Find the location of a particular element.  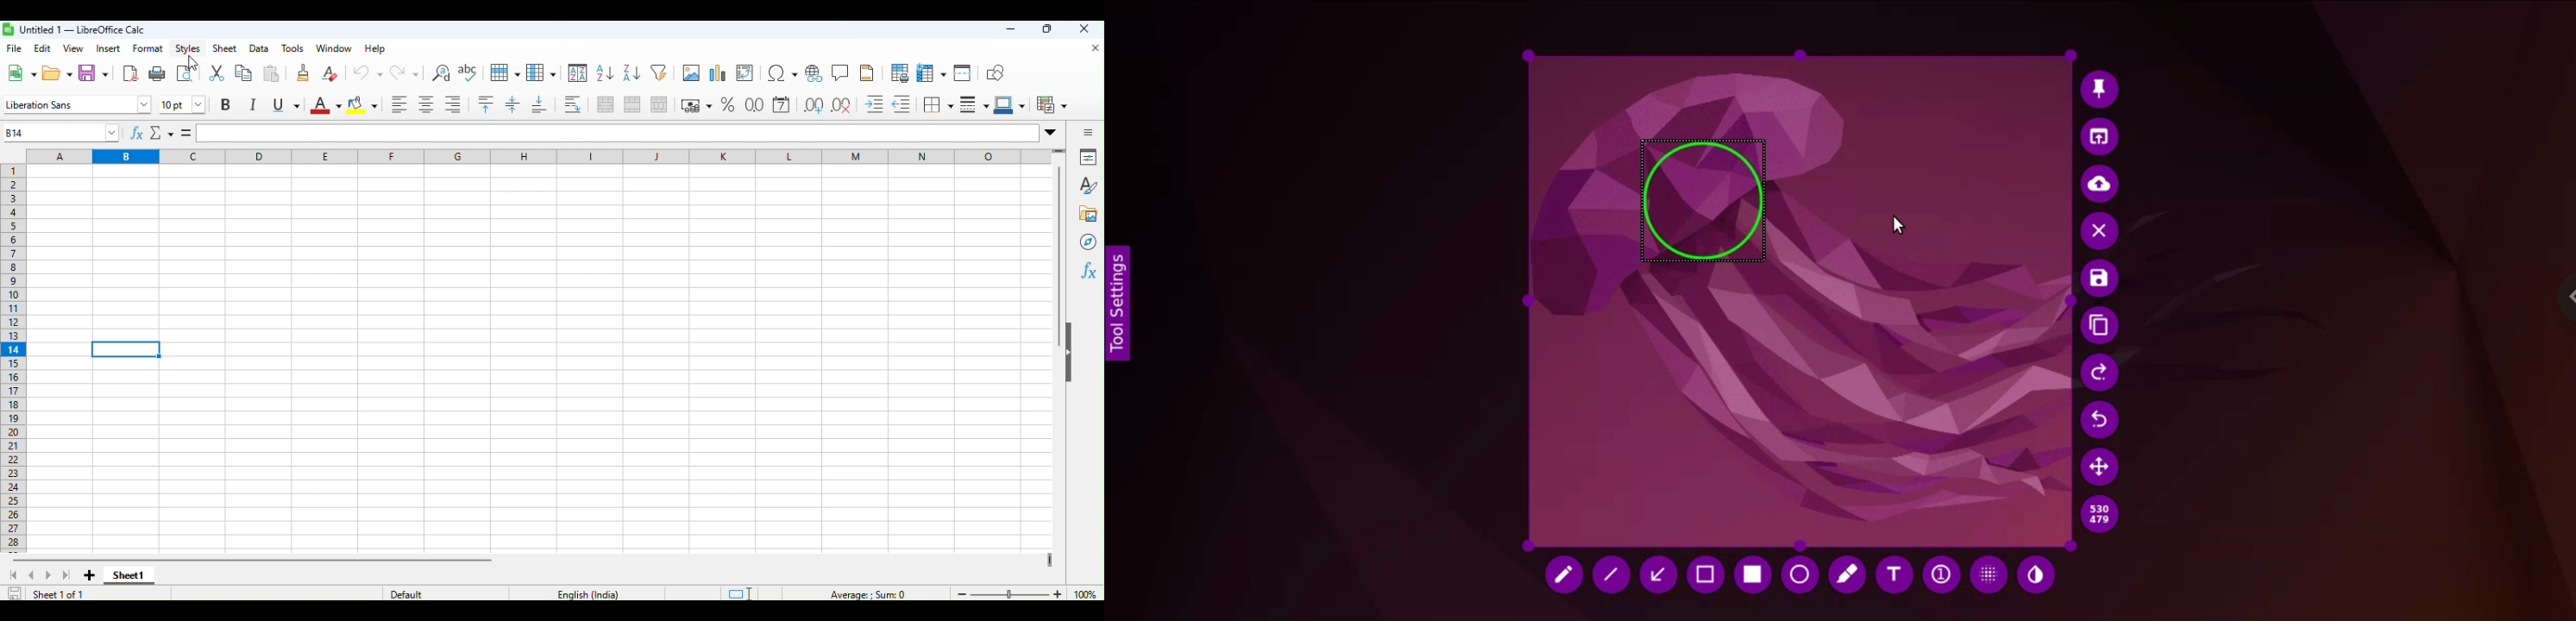

Side bar settings is located at coordinates (1089, 131).